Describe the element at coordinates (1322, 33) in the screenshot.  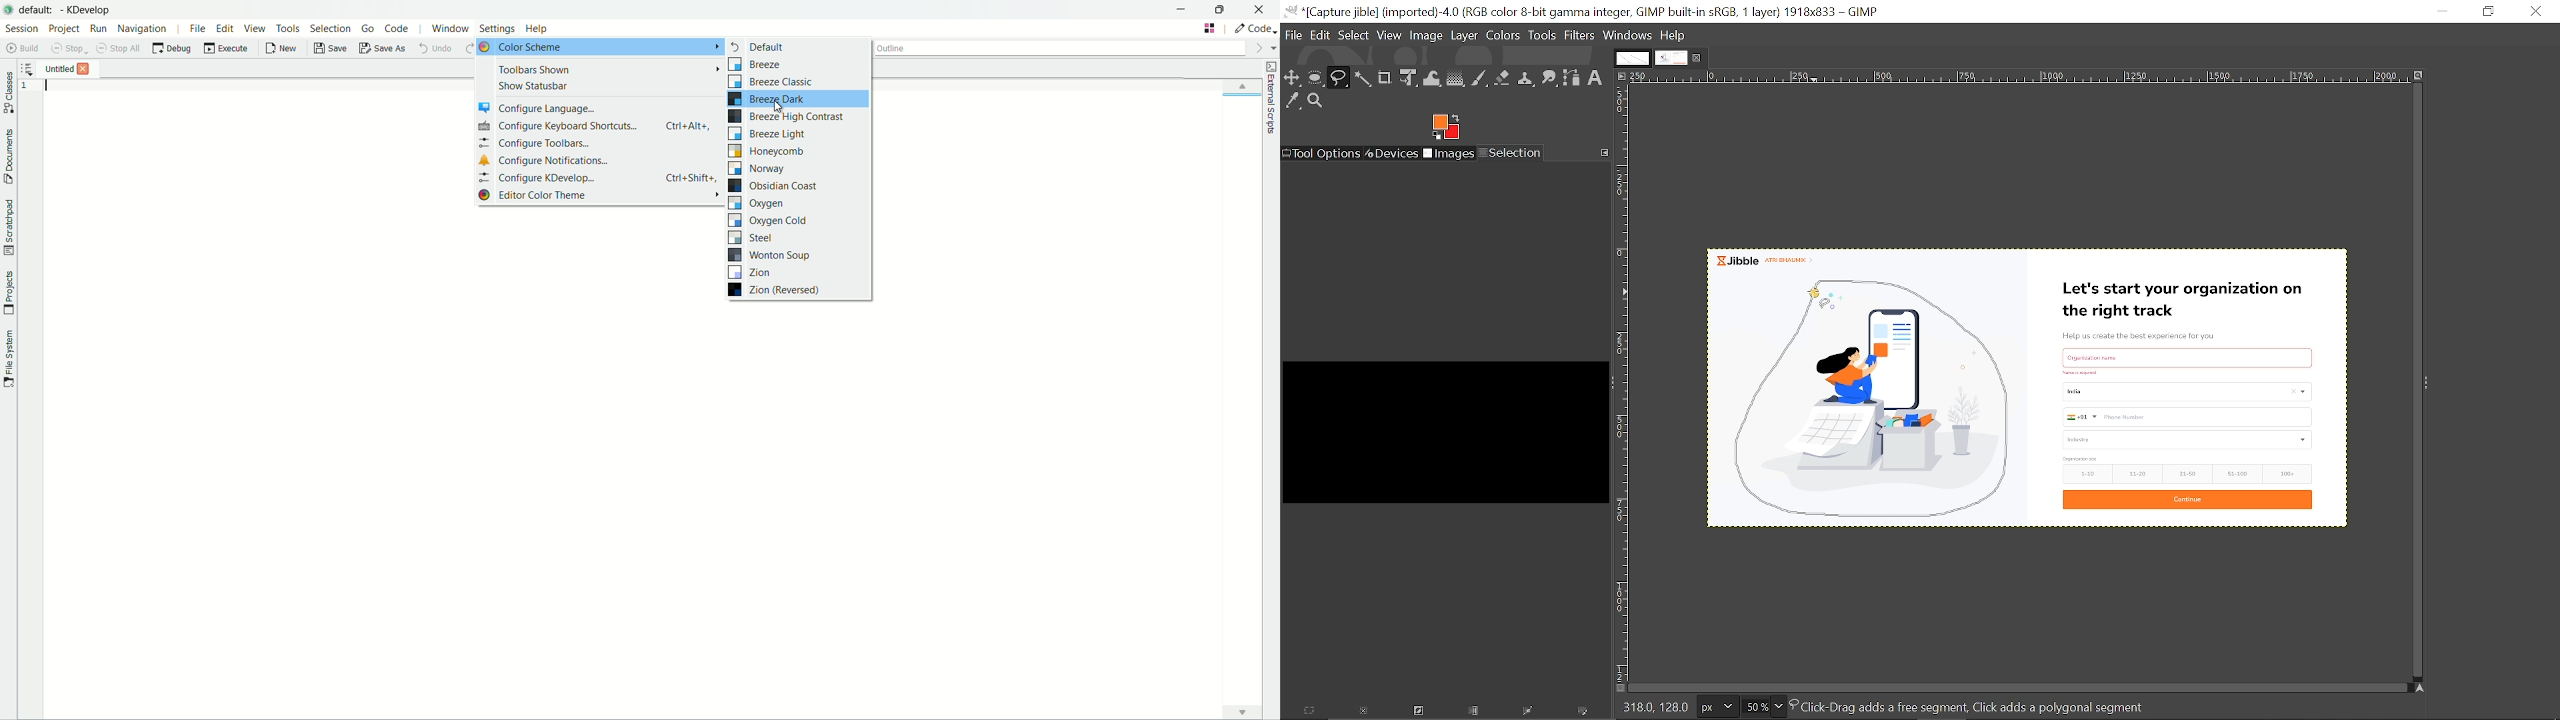
I see `Edit` at that location.